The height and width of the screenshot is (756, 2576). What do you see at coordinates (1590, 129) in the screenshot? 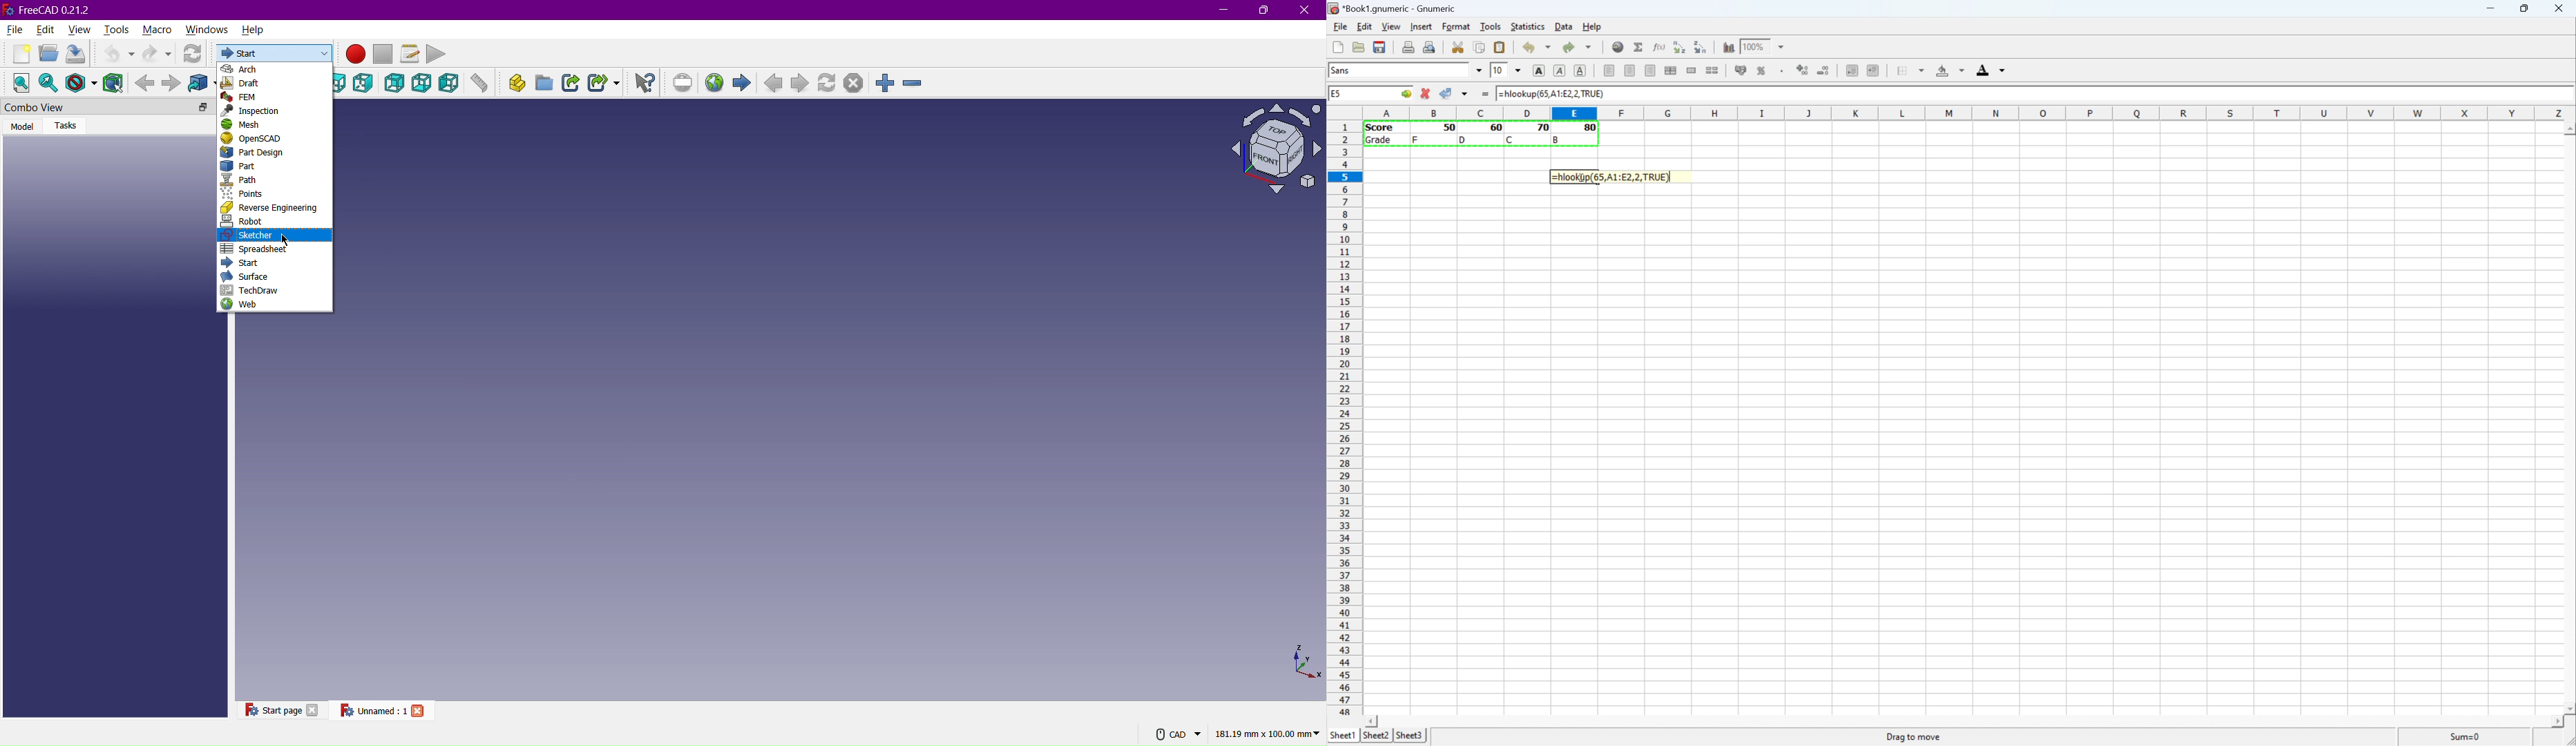
I see `80` at bounding box center [1590, 129].